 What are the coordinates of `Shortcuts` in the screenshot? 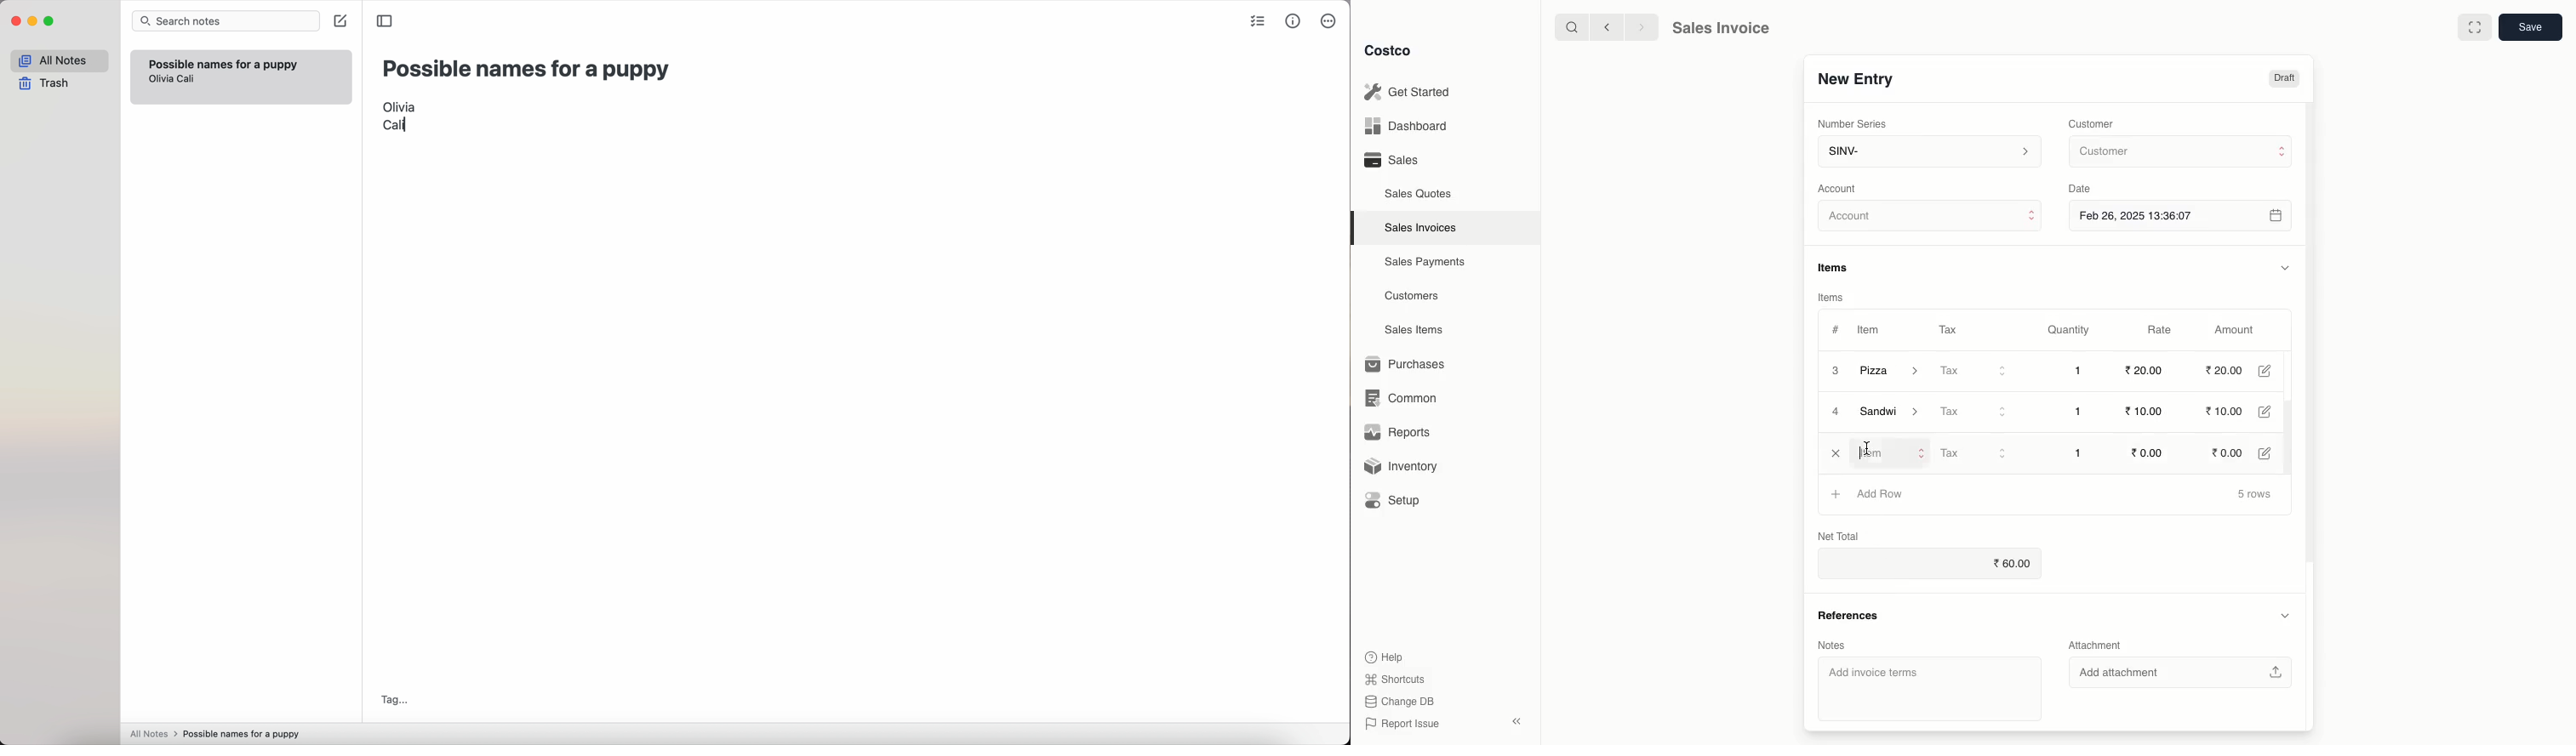 It's located at (1394, 680).